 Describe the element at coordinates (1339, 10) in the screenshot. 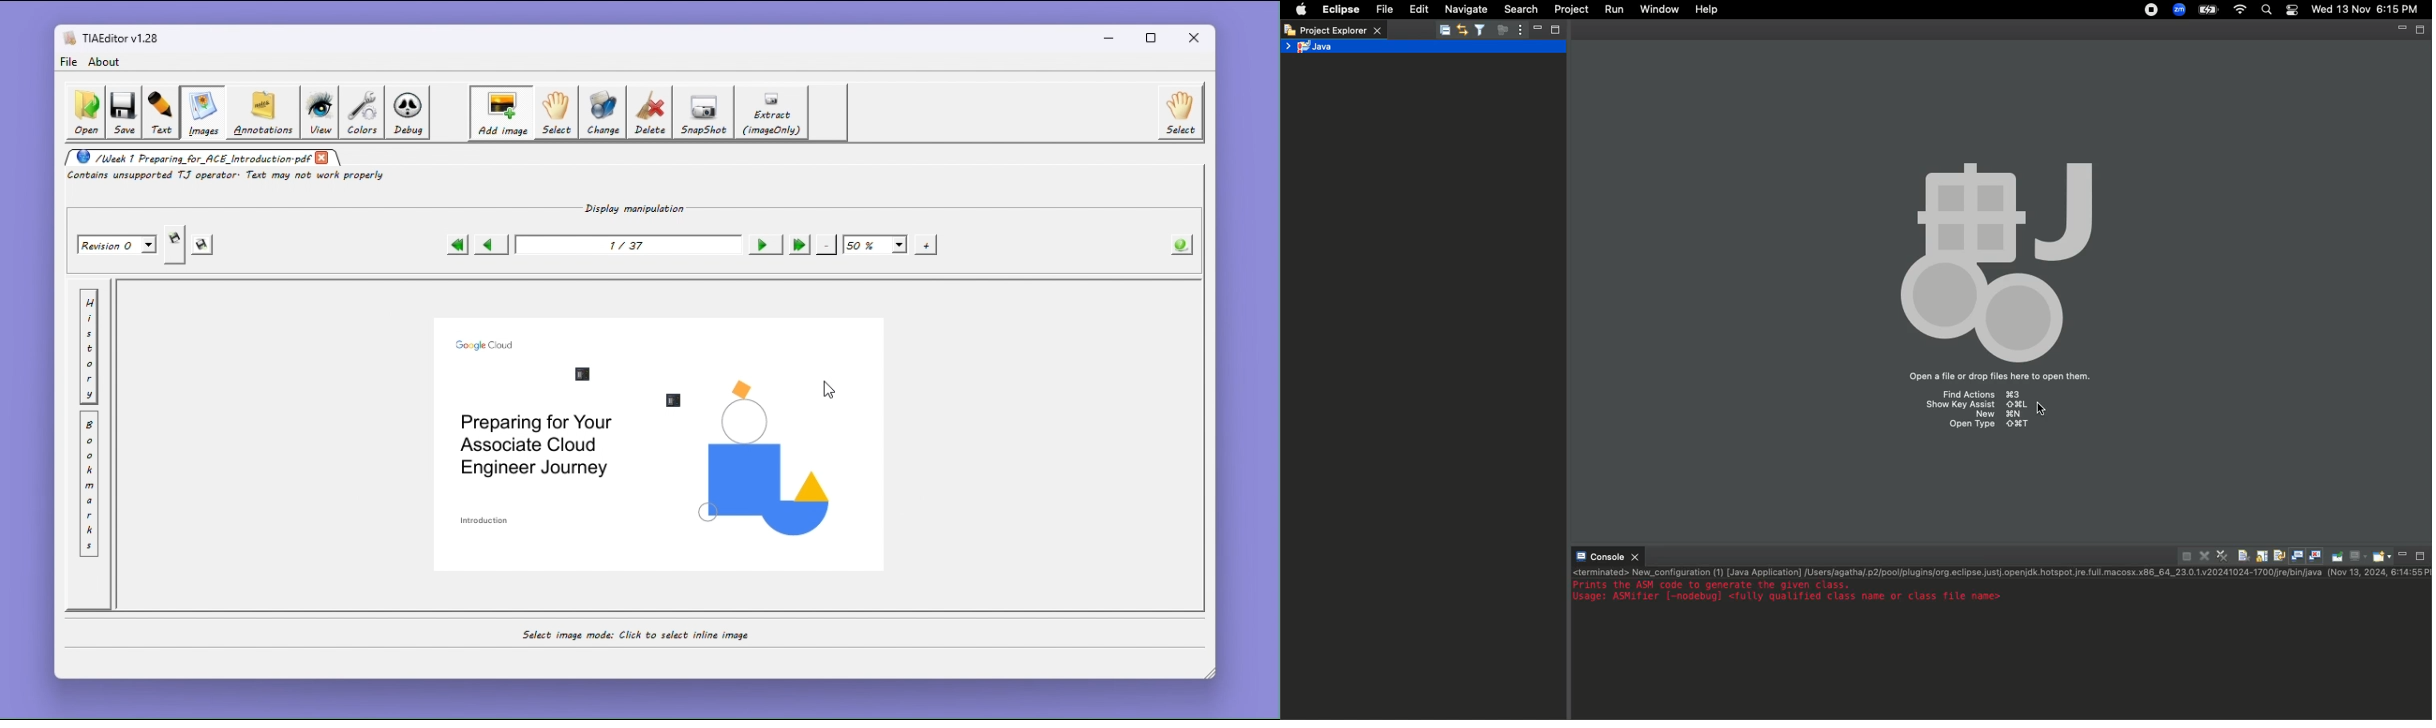

I see `Eclipse` at that location.